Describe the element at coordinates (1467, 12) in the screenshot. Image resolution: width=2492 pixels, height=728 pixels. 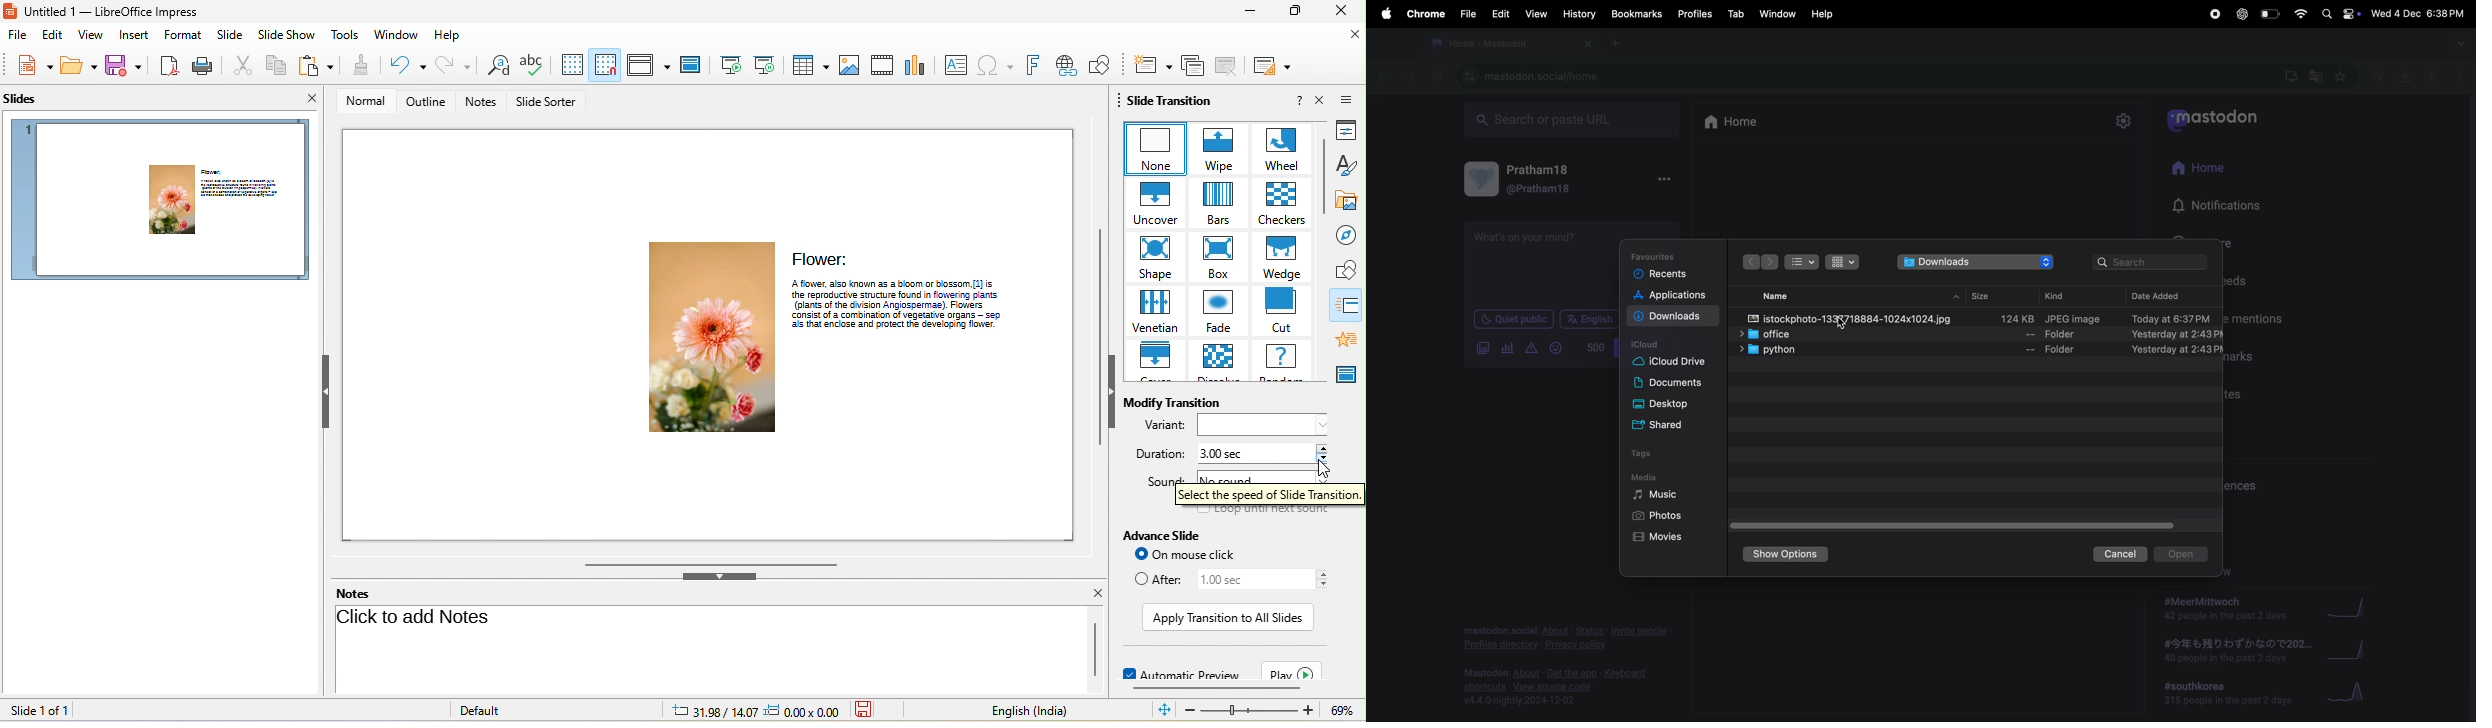
I see `file` at that location.